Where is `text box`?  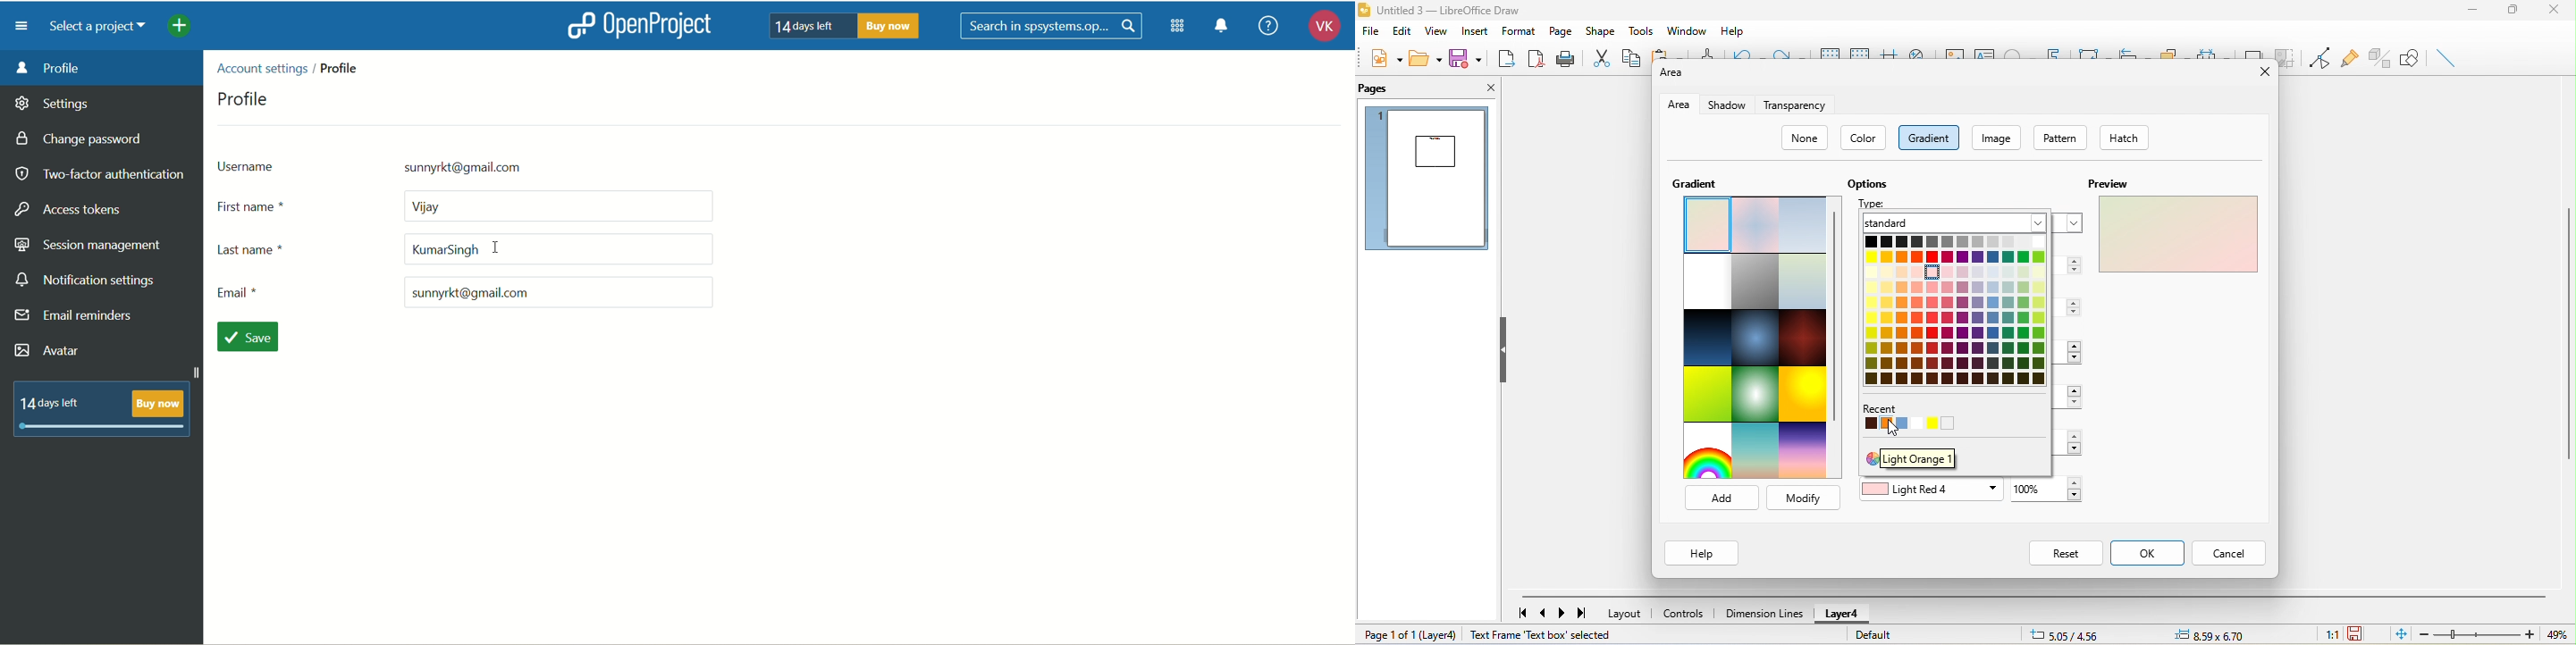
text box is located at coordinates (1986, 52).